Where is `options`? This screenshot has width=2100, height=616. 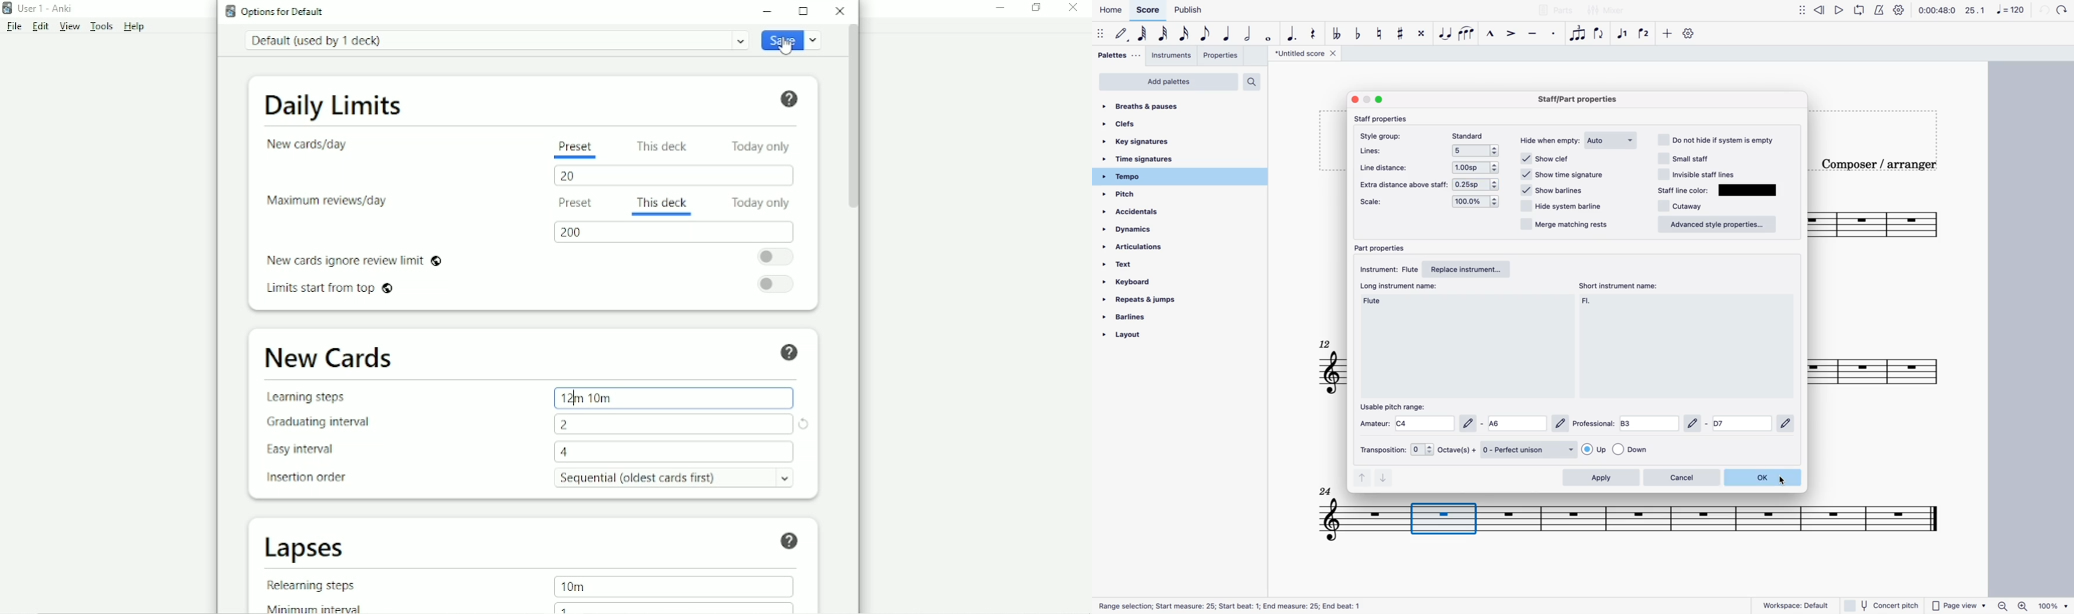 options is located at coordinates (1625, 449).